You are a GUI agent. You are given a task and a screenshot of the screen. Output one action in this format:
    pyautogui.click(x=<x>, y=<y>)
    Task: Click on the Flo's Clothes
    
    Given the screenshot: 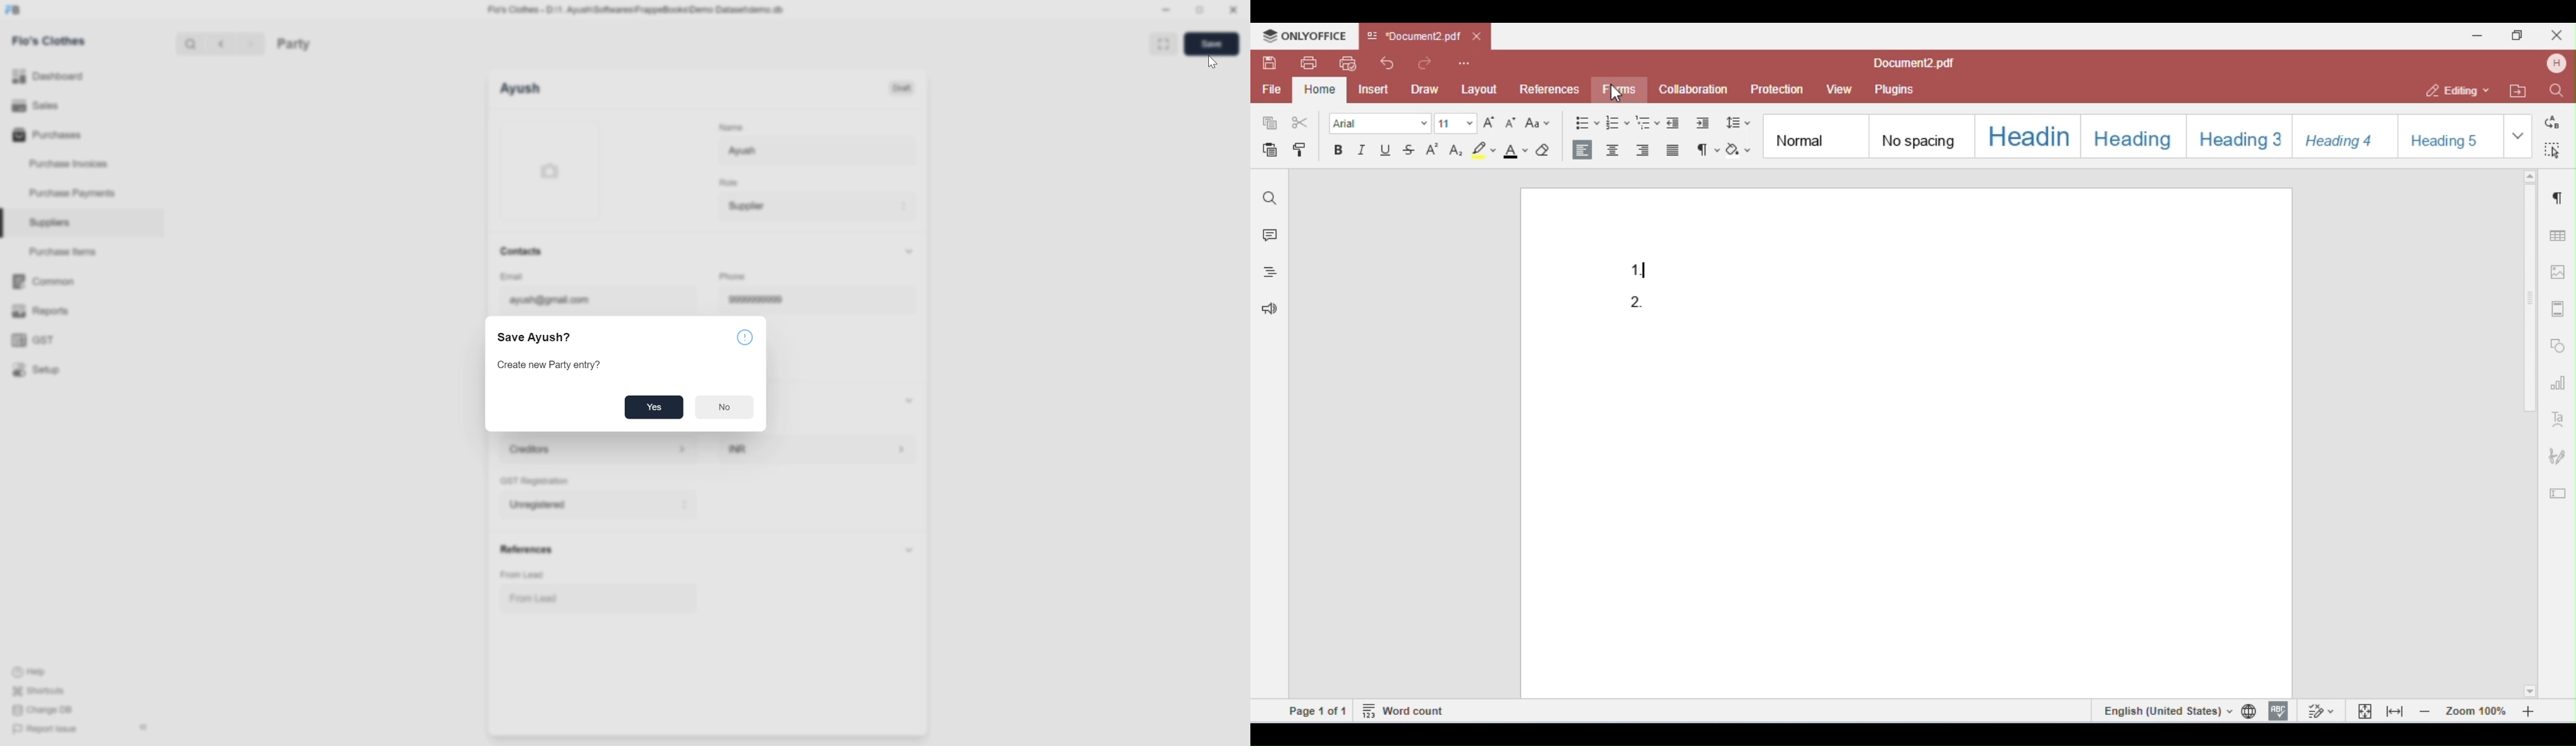 What is the action you would take?
    pyautogui.click(x=48, y=41)
    